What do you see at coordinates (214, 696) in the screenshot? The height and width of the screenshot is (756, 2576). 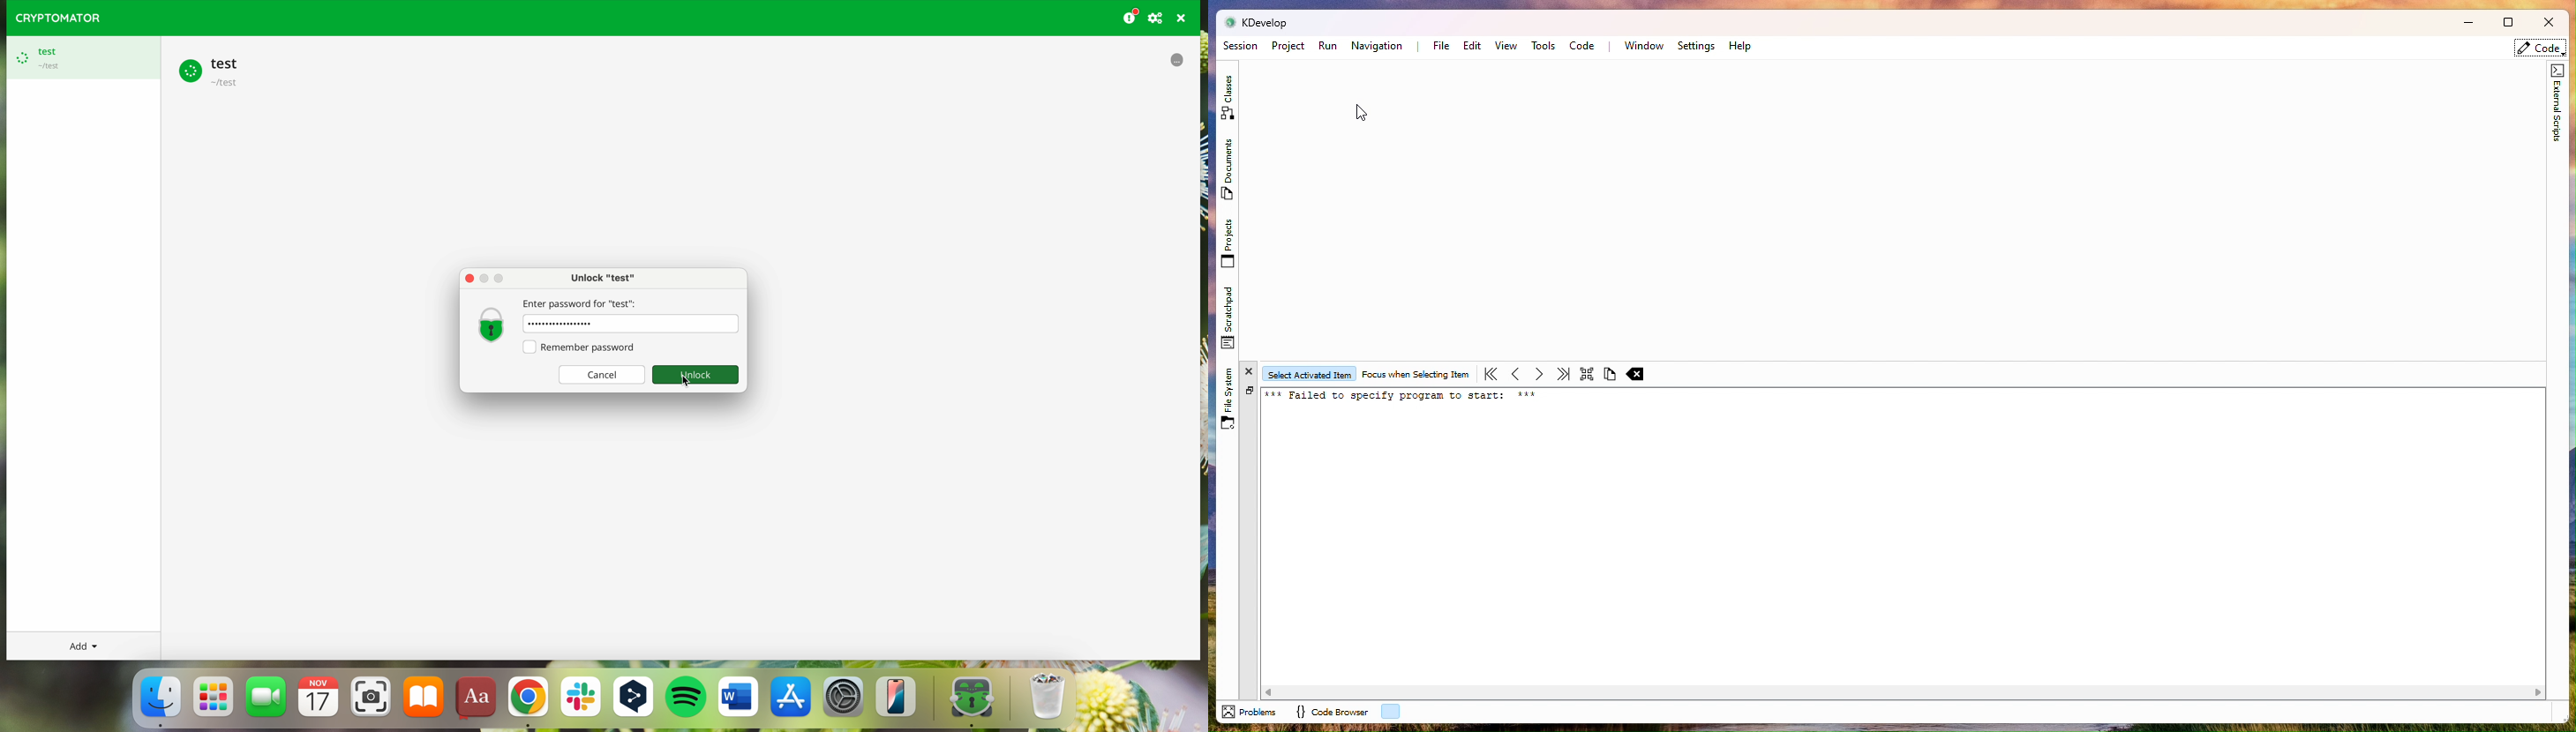 I see `launchpad` at bounding box center [214, 696].